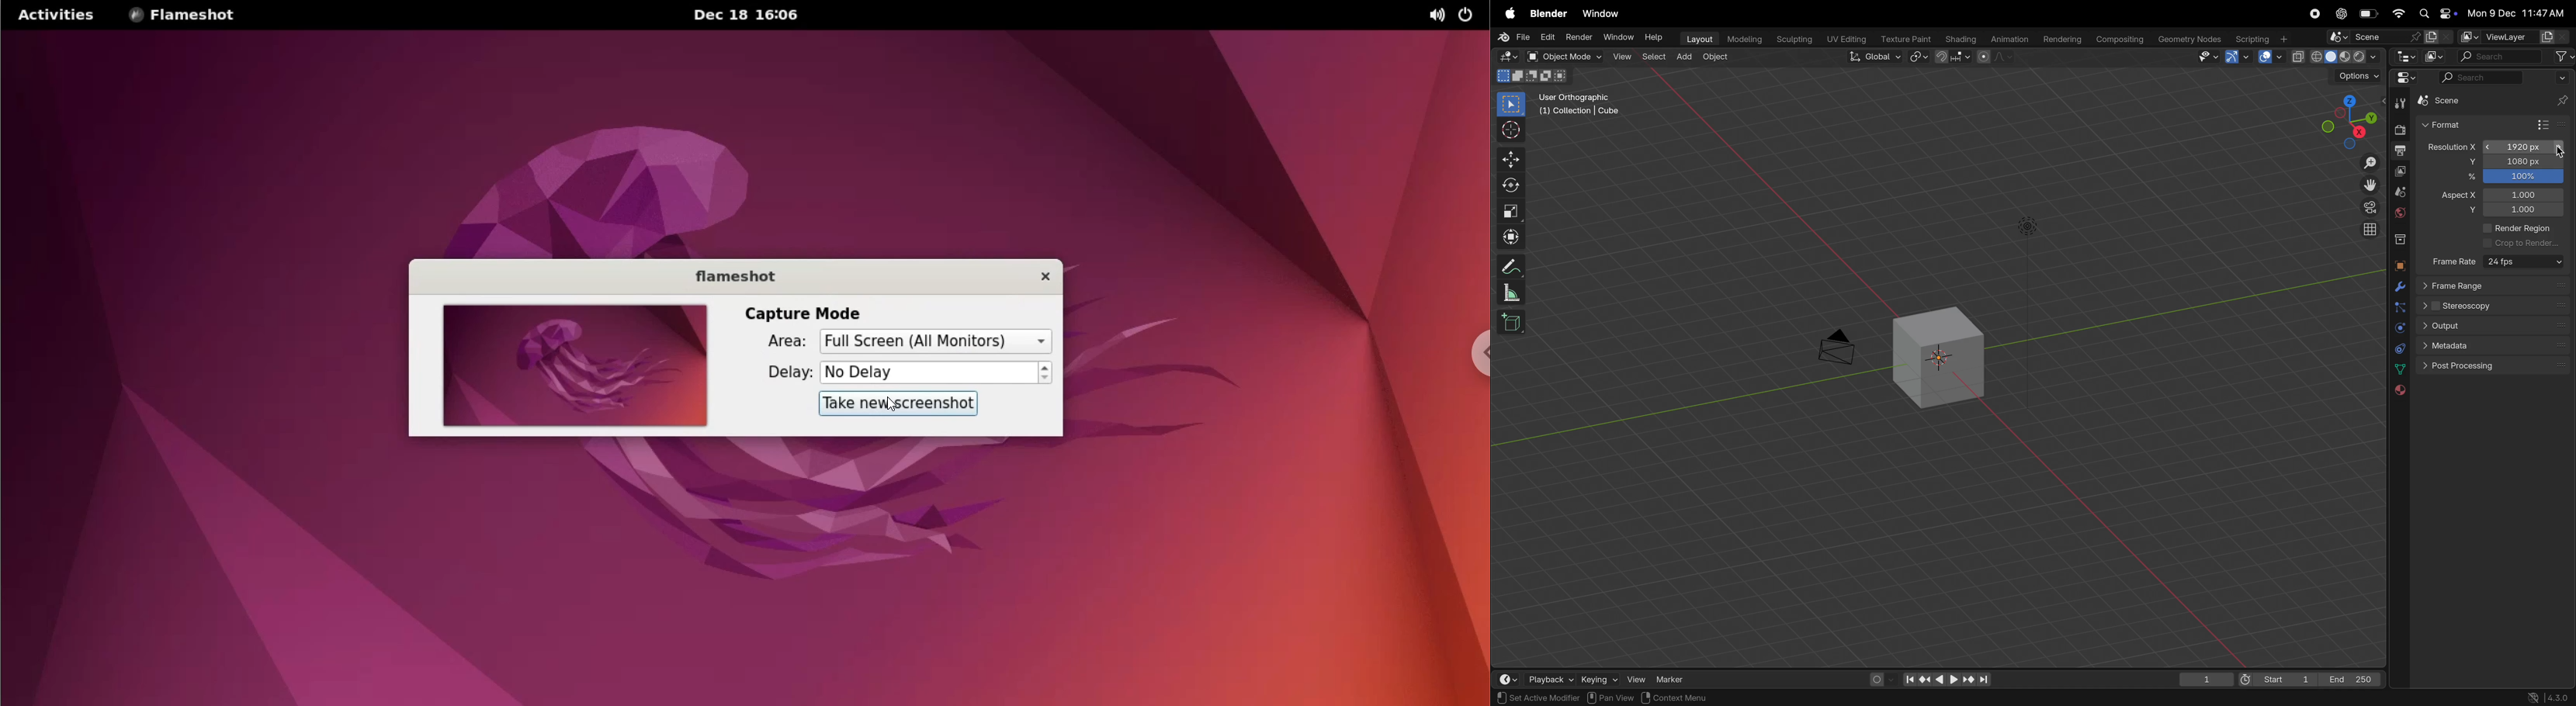 The width and height of the screenshot is (2576, 728). I want to click on show overlays, so click(2266, 58).